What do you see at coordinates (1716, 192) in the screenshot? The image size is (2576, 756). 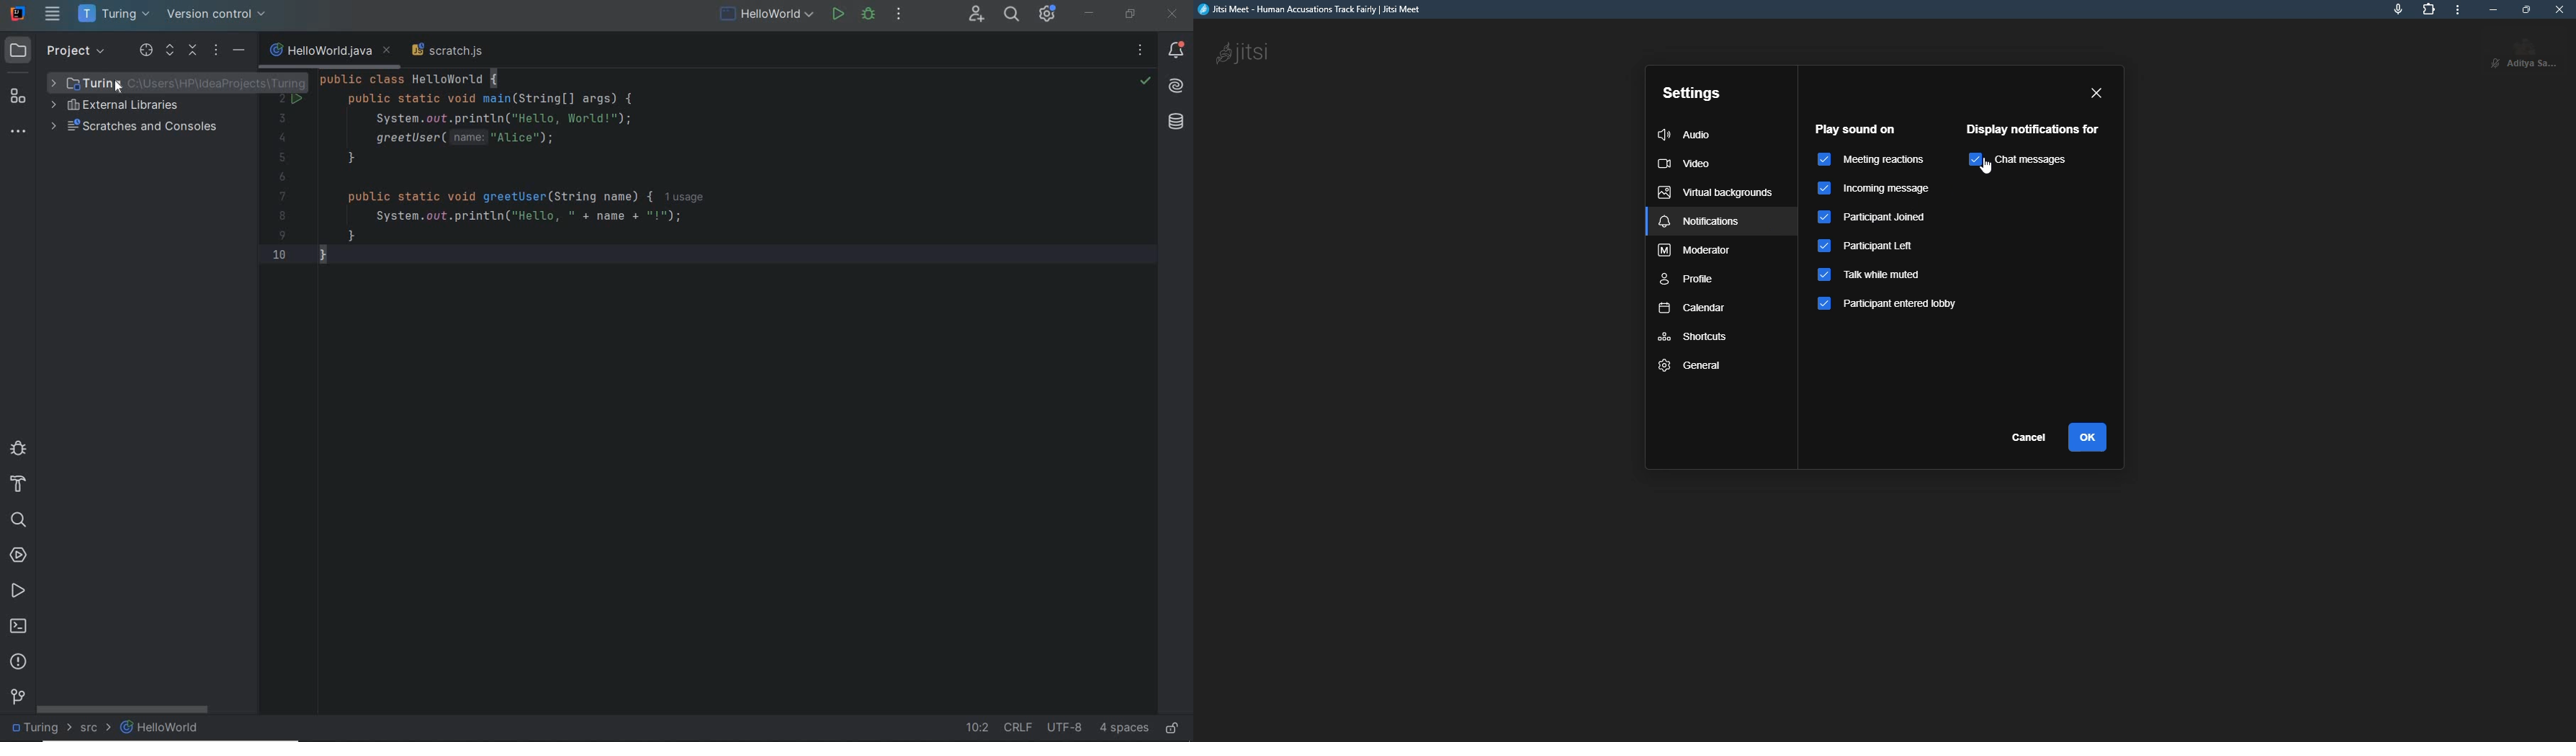 I see `virtual backgrounds` at bounding box center [1716, 192].